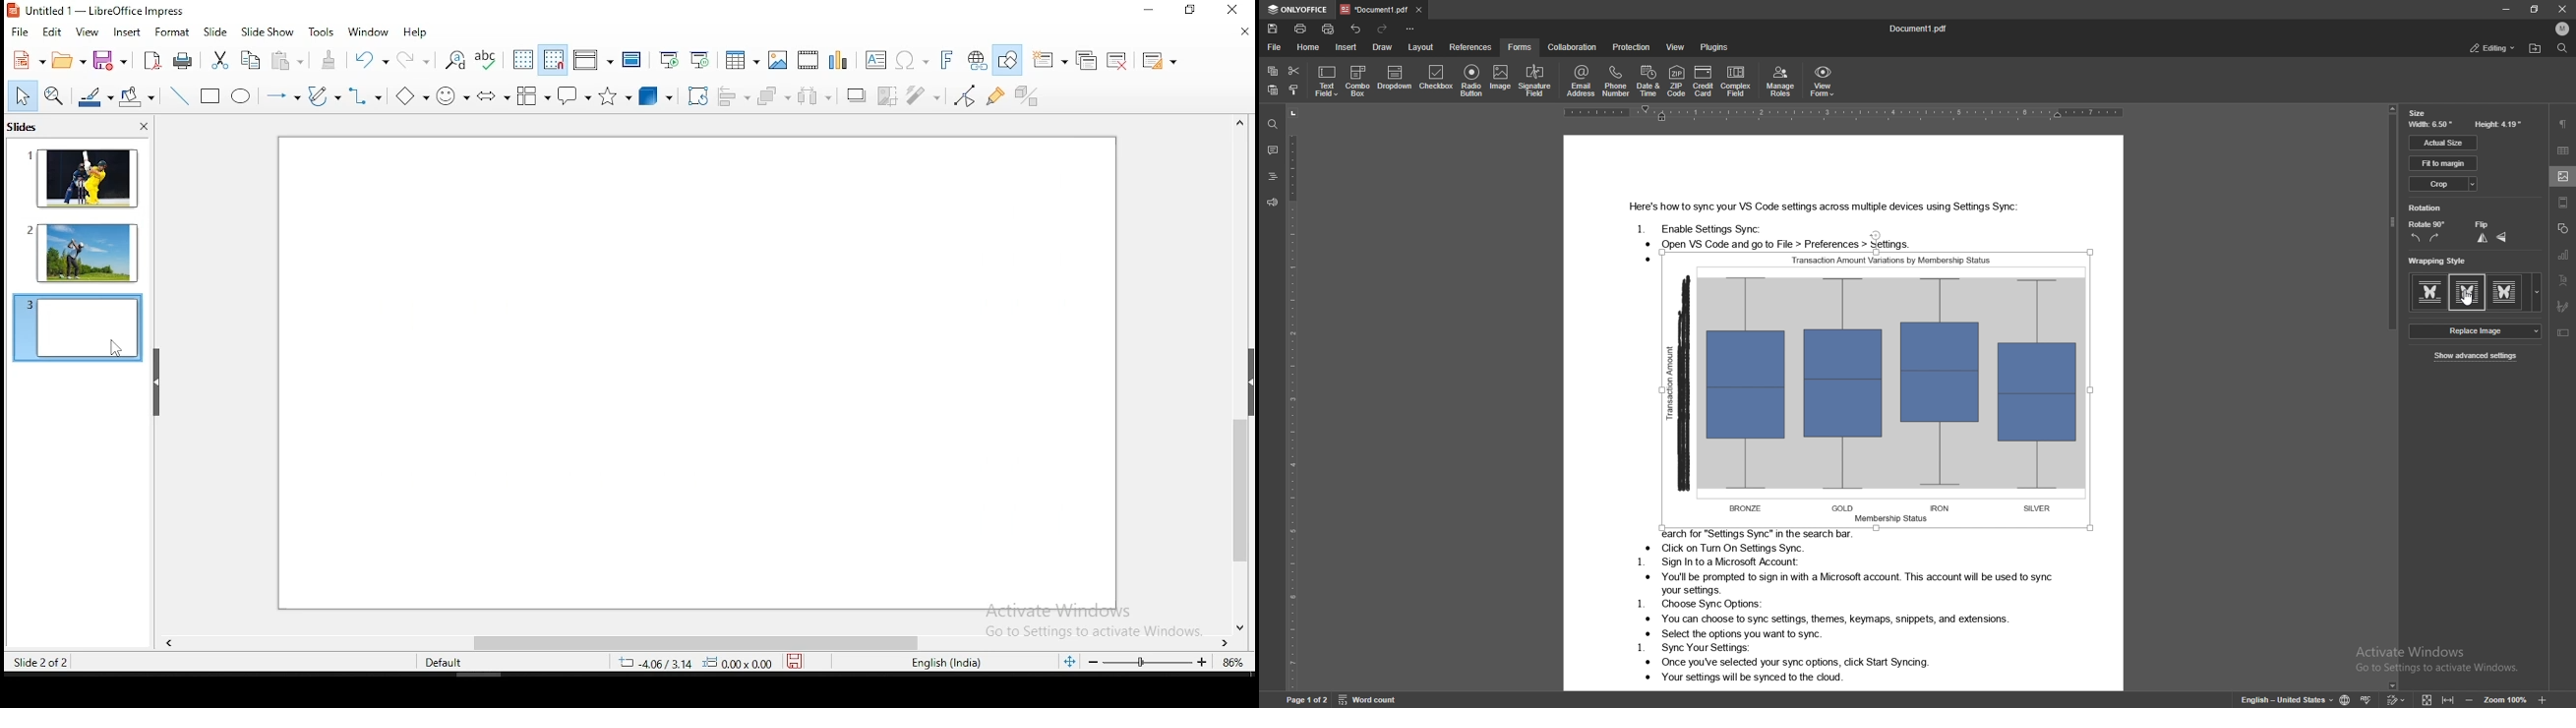 The width and height of the screenshot is (2576, 728). What do you see at coordinates (323, 97) in the screenshot?
I see `curves and polygons` at bounding box center [323, 97].